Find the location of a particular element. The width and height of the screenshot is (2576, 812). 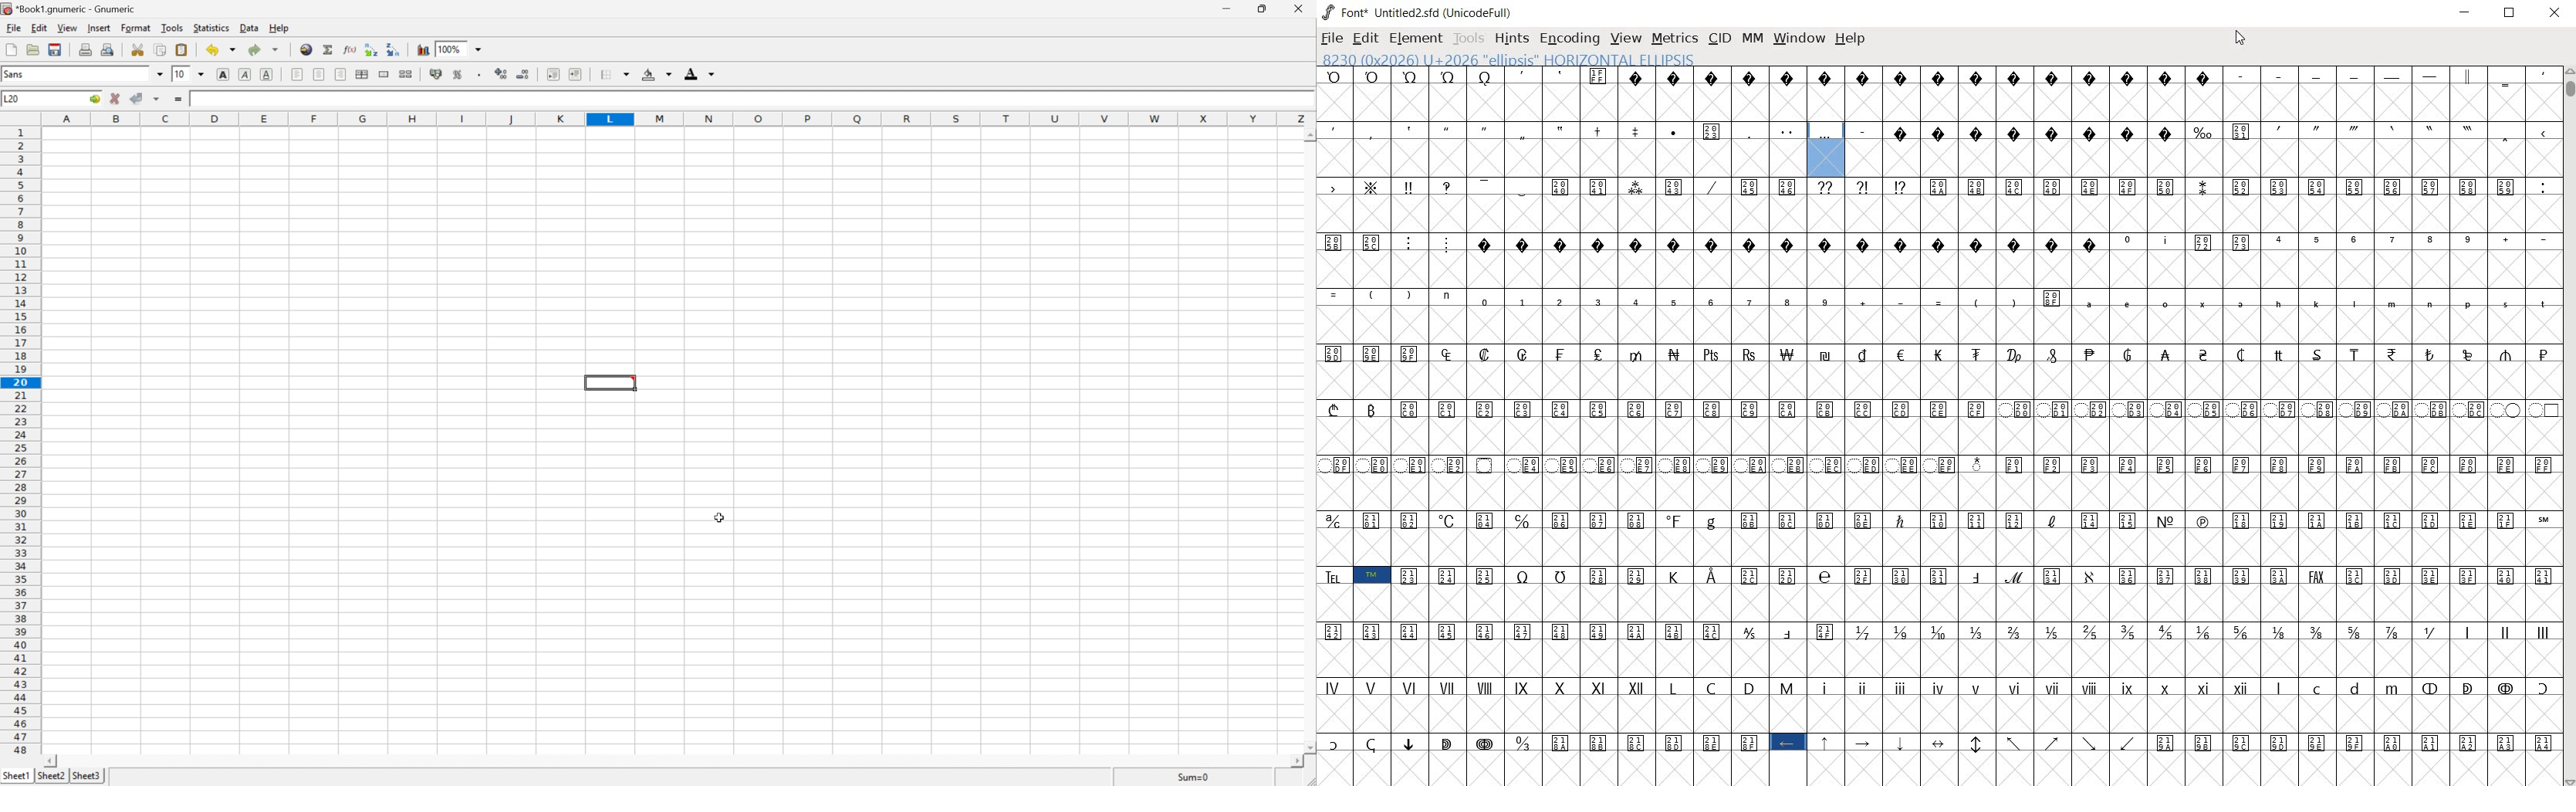

Increase indent, and align the contents to the left is located at coordinates (576, 74).